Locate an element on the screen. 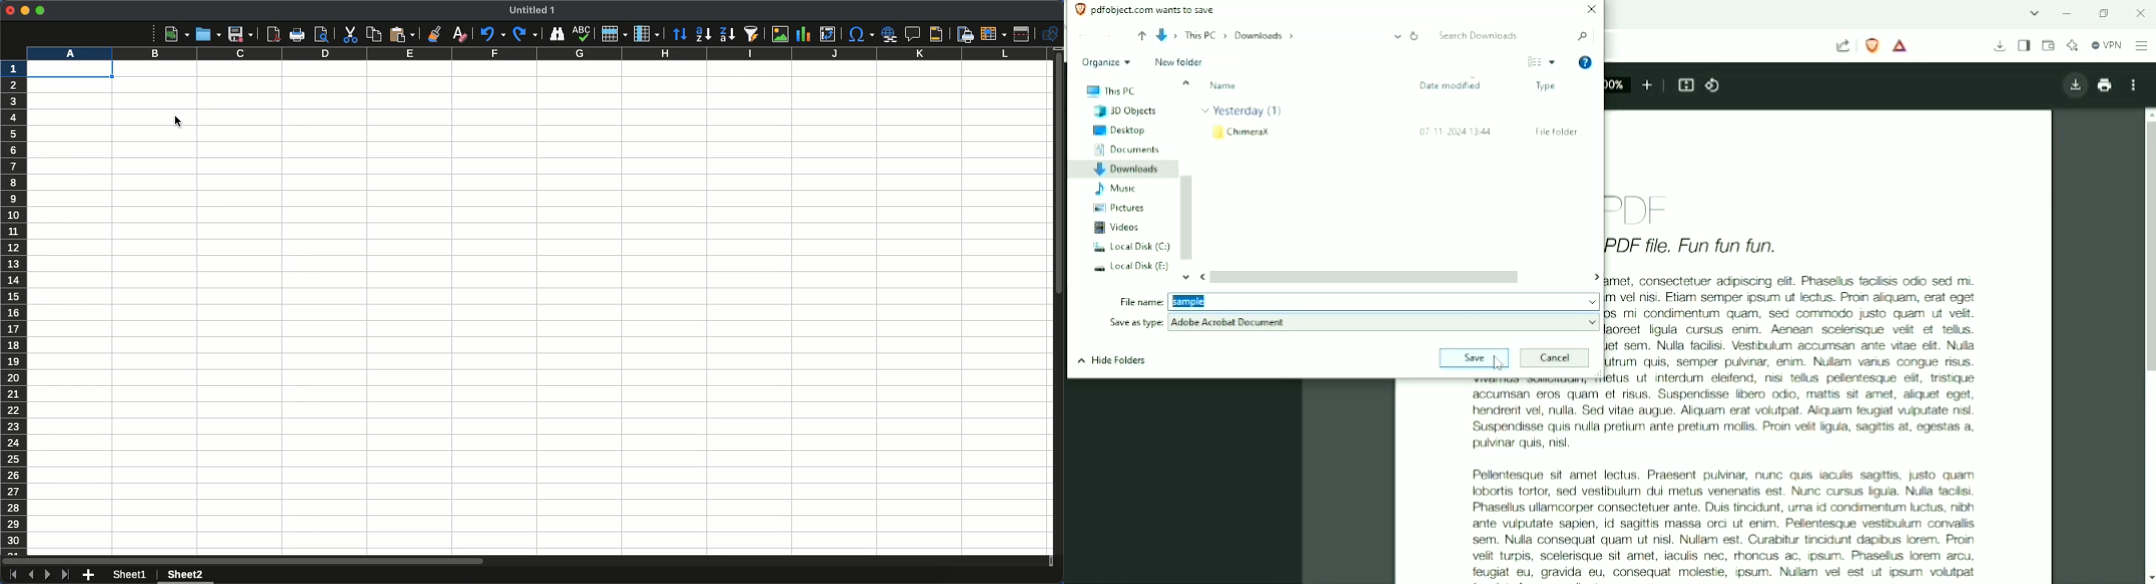 The height and width of the screenshot is (588, 2156). Minimize is located at coordinates (2070, 13).